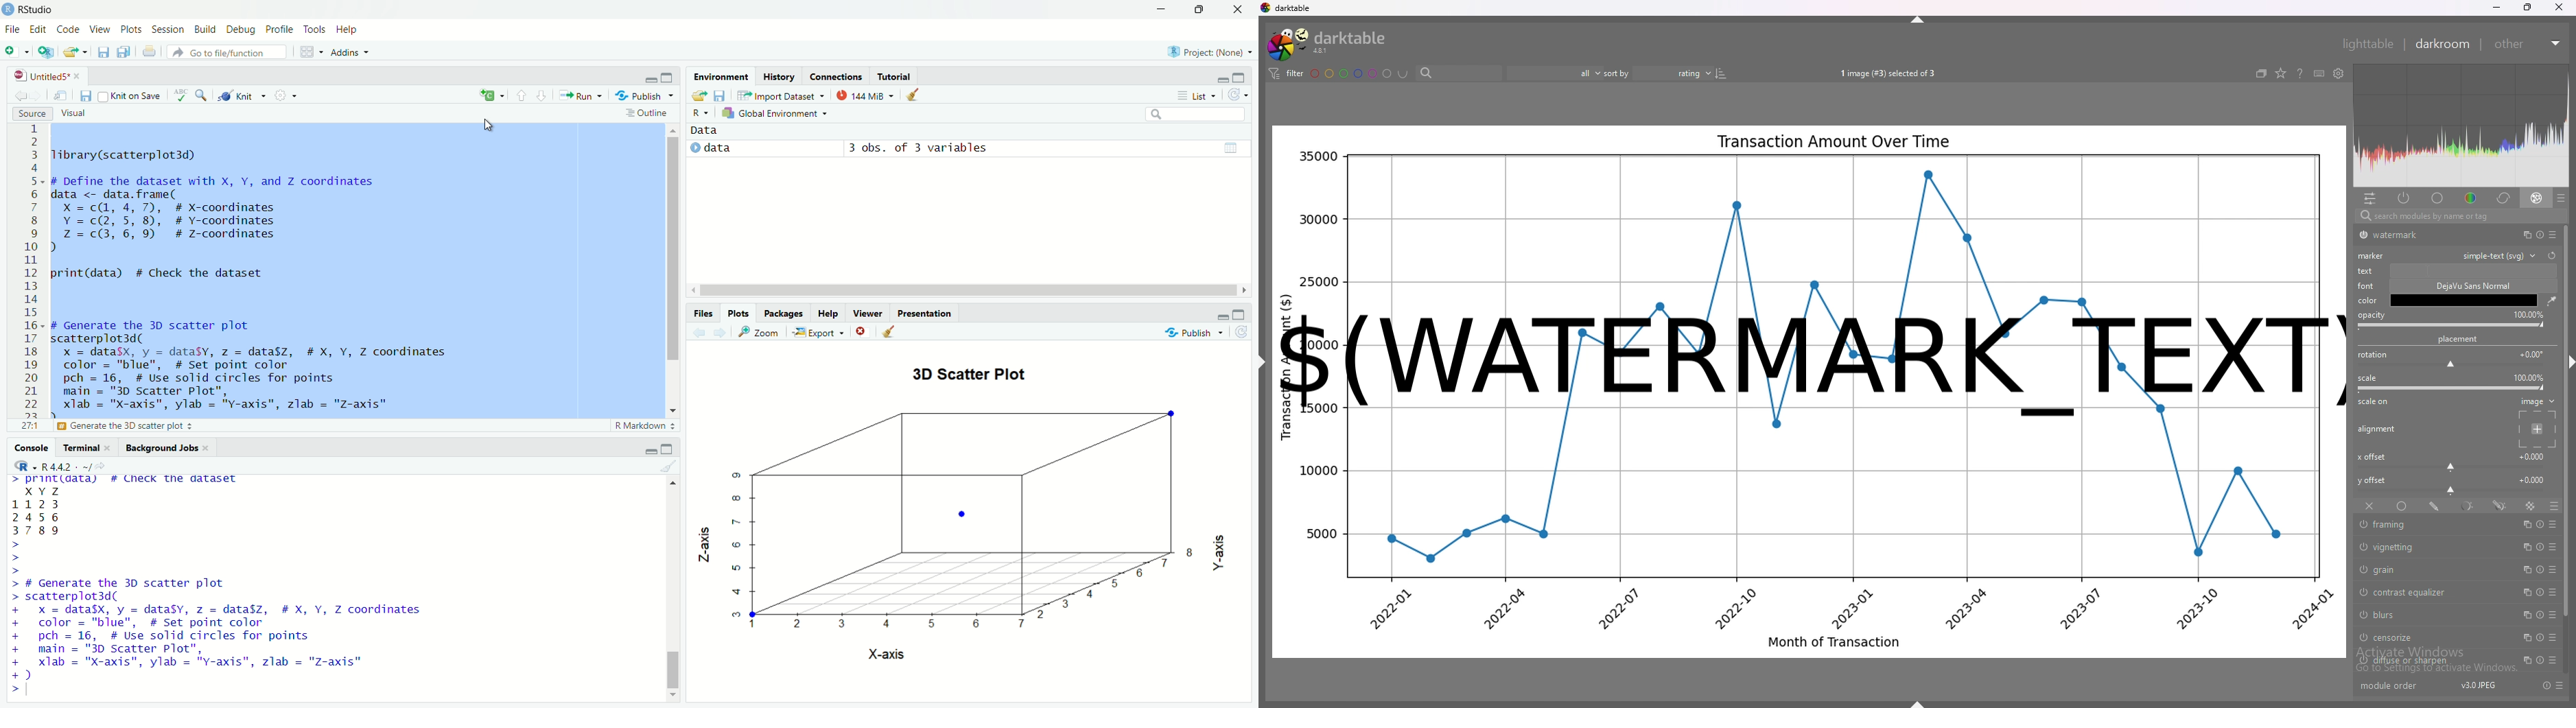 The width and height of the screenshot is (2576, 728). I want to click on data table, so click(1235, 146).